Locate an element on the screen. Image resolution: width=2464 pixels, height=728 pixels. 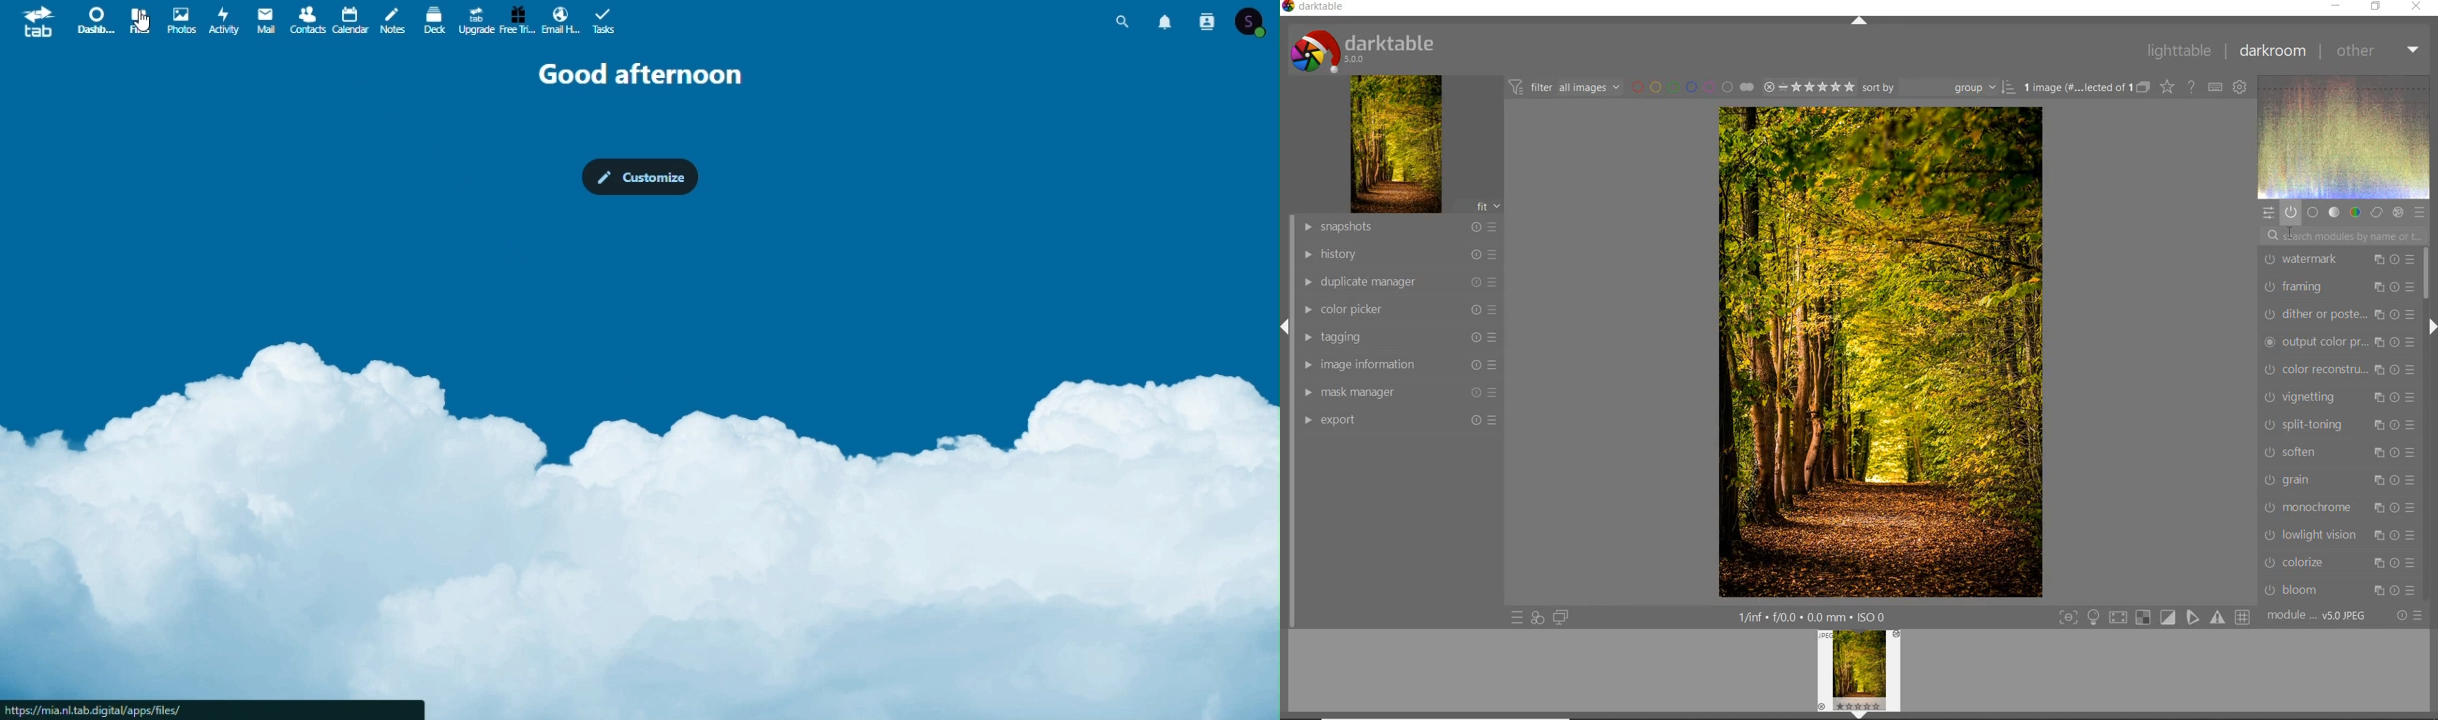
image preview is located at coordinates (1859, 675).